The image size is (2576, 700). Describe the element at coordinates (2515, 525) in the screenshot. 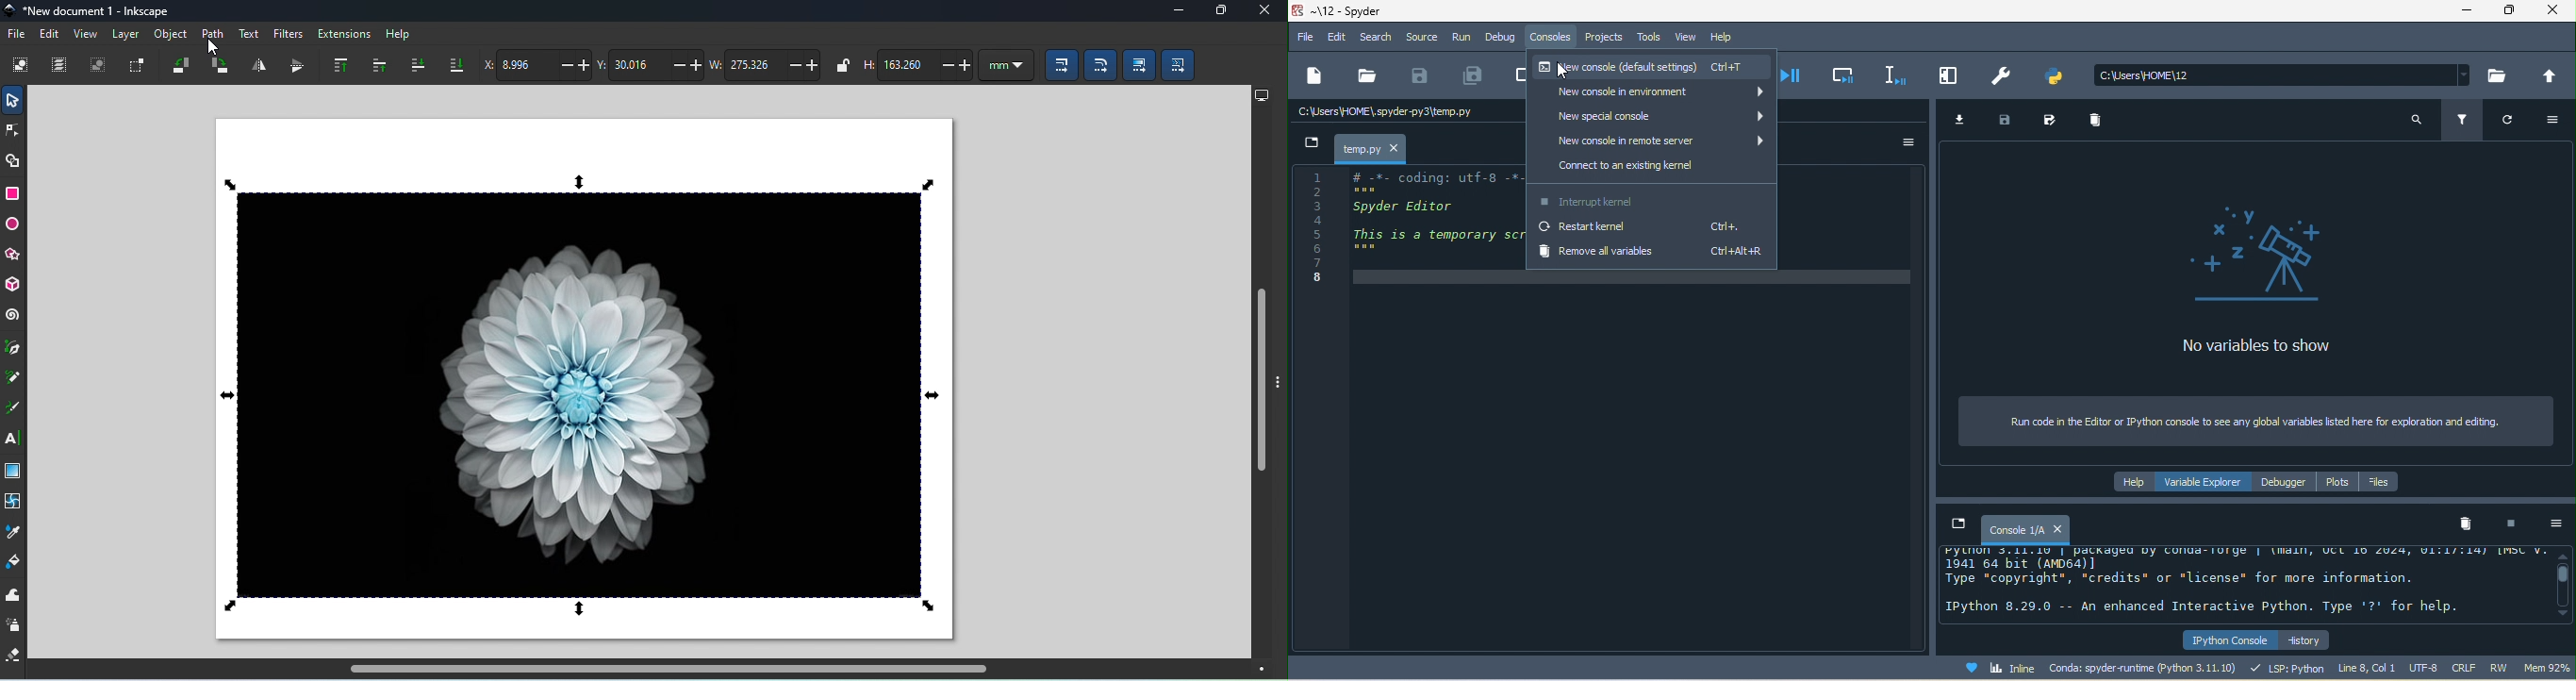

I see `interrupt kenel` at that location.